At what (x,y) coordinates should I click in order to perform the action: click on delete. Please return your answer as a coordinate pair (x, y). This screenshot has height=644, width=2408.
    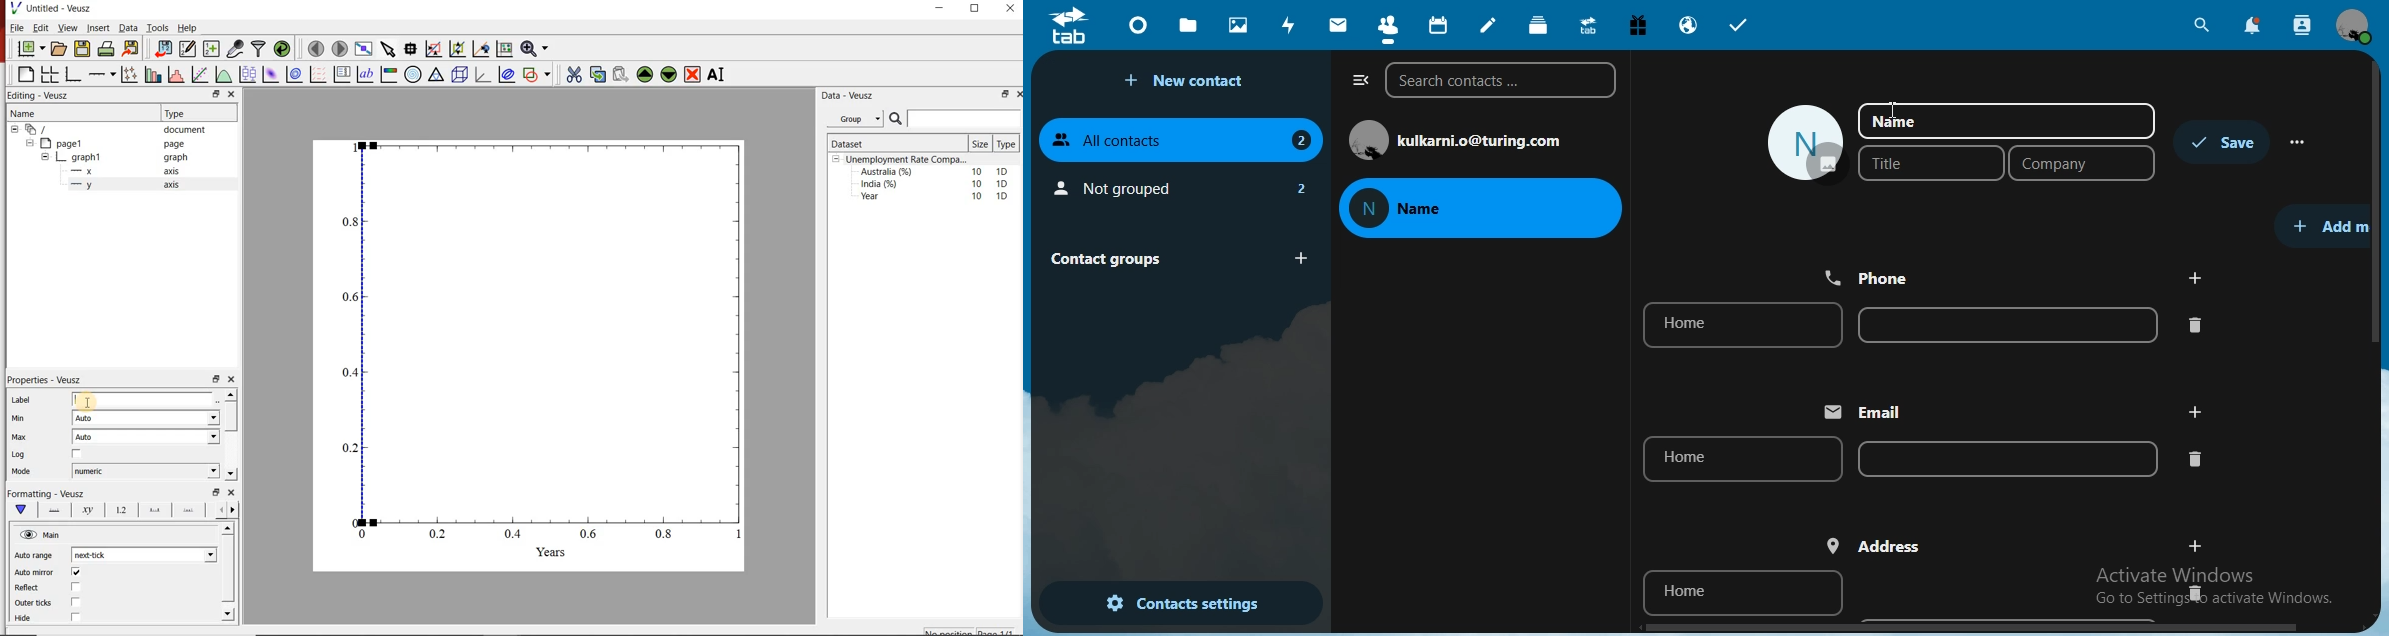
    Looking at the image, I should click on (2197, 324).